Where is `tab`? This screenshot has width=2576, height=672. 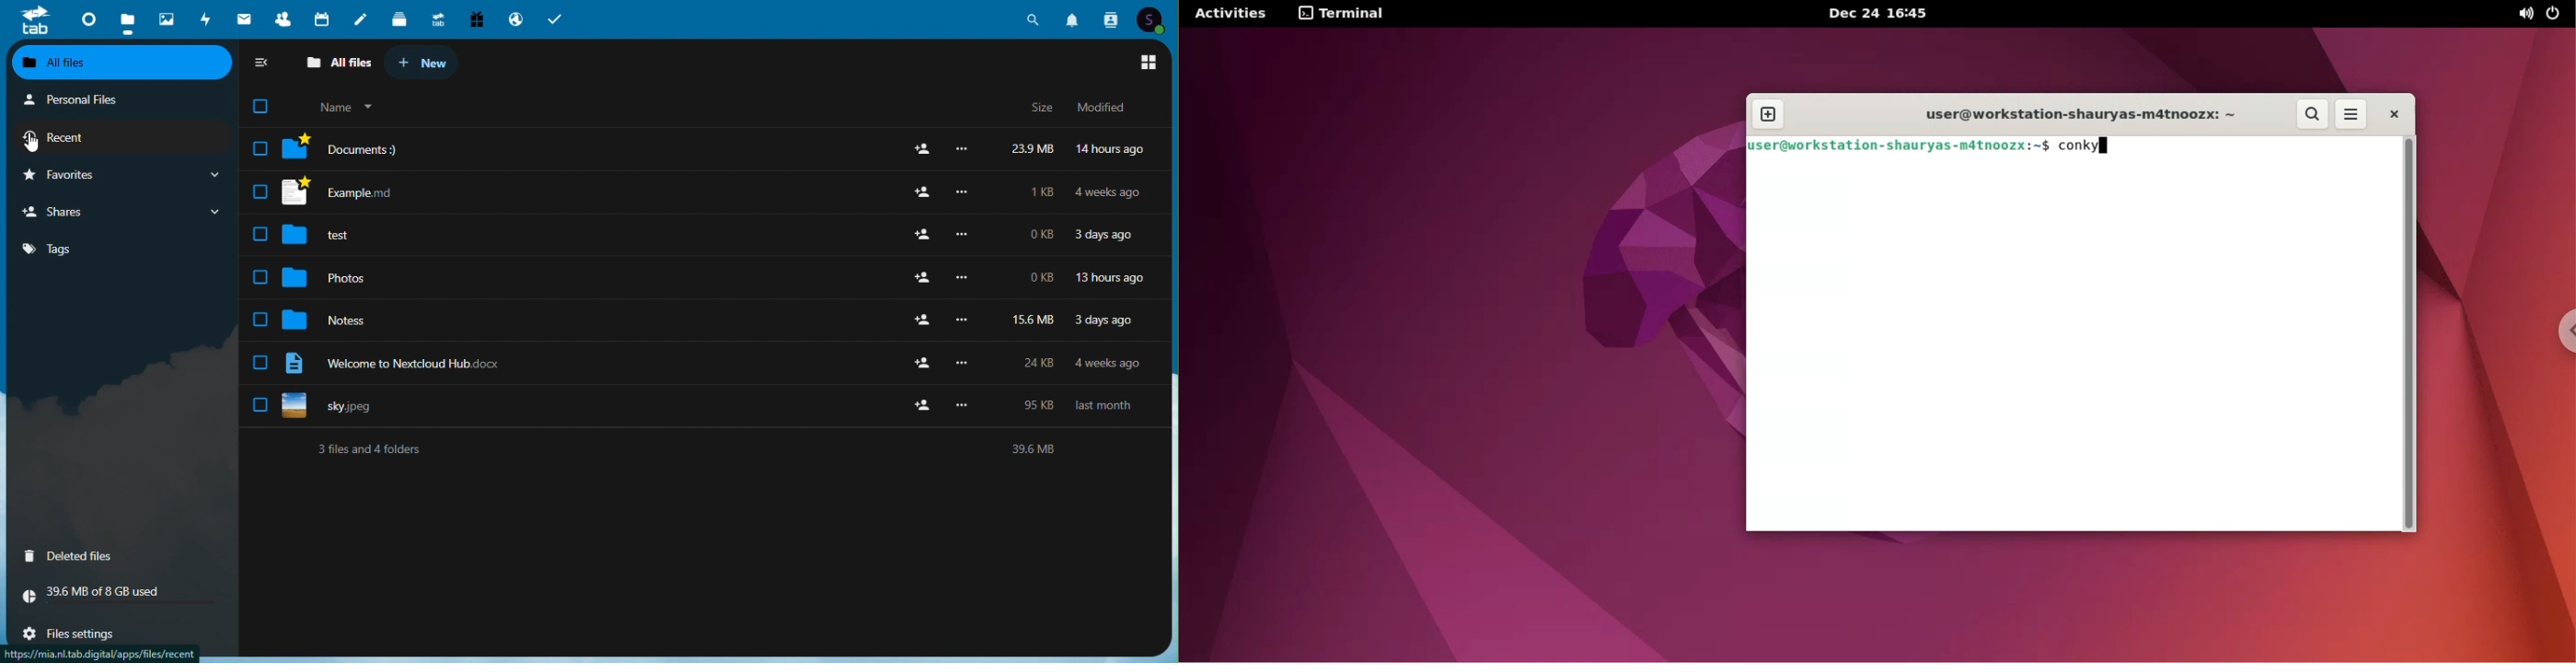 tab is located at coordinates (31, 20).